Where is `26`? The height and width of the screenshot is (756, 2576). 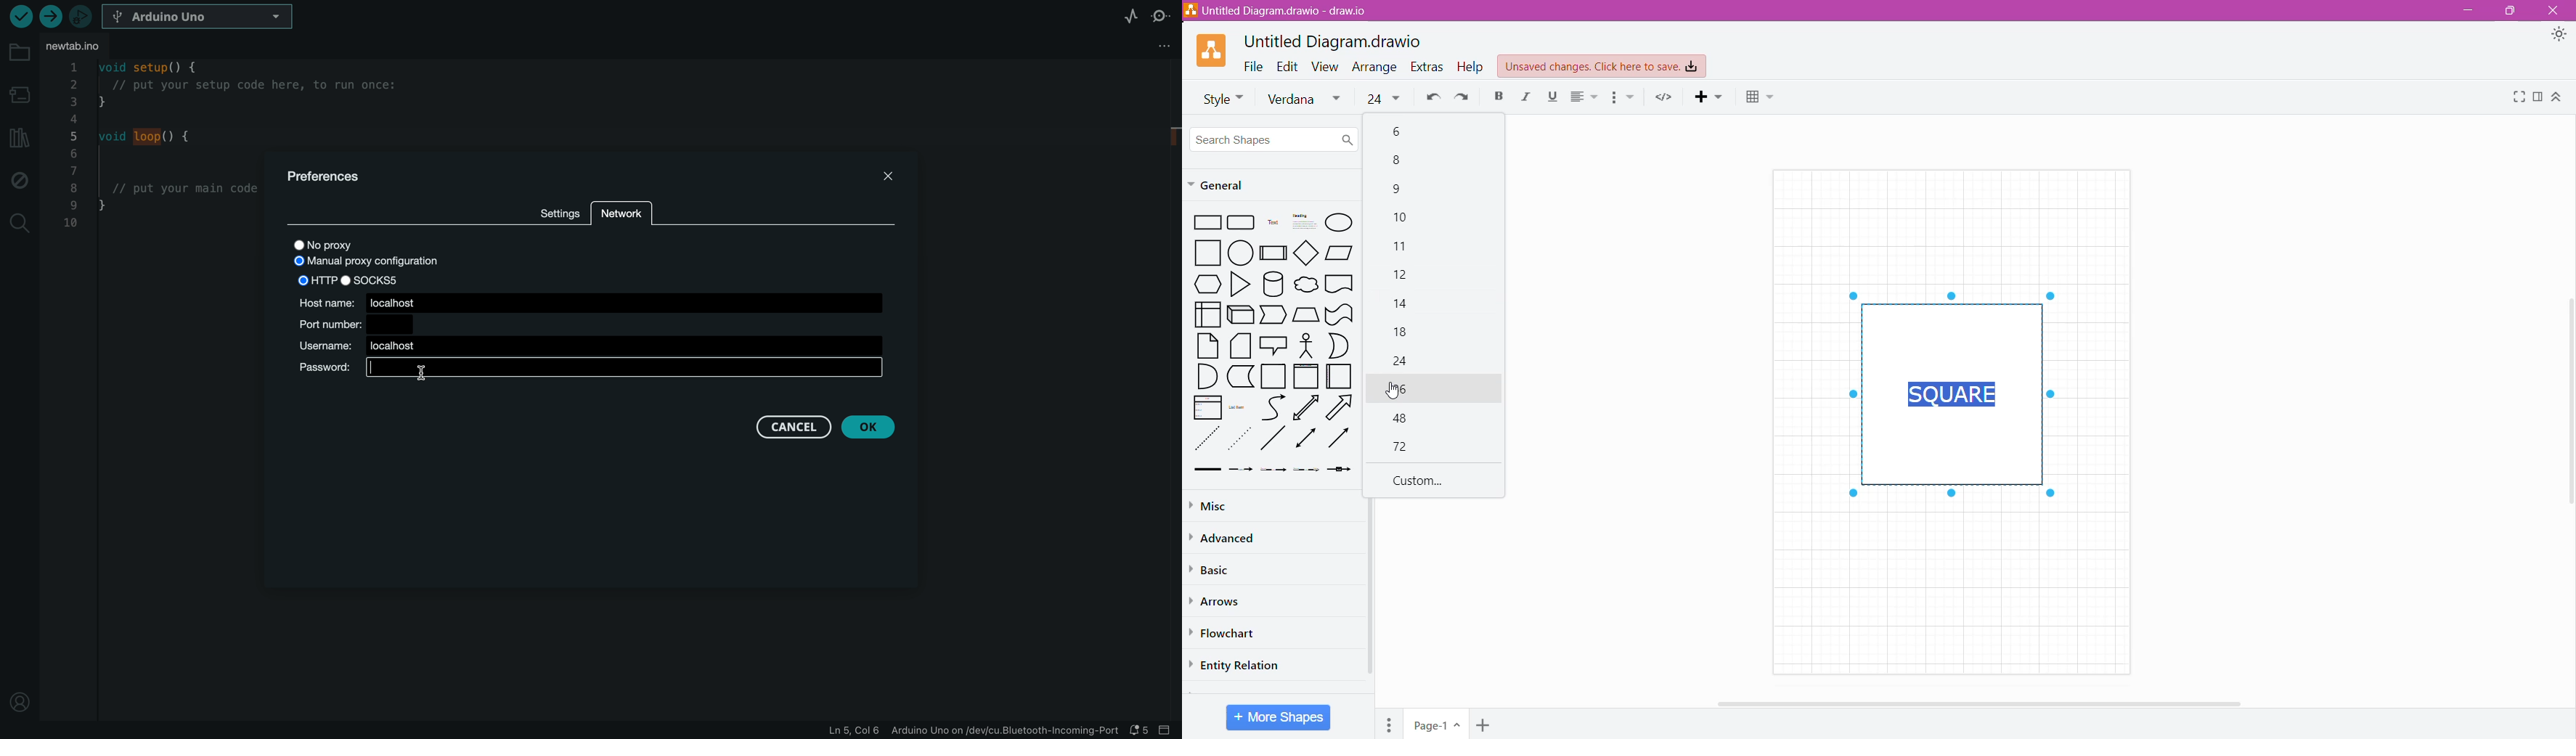
26 is located at coordinates (1435, 390).